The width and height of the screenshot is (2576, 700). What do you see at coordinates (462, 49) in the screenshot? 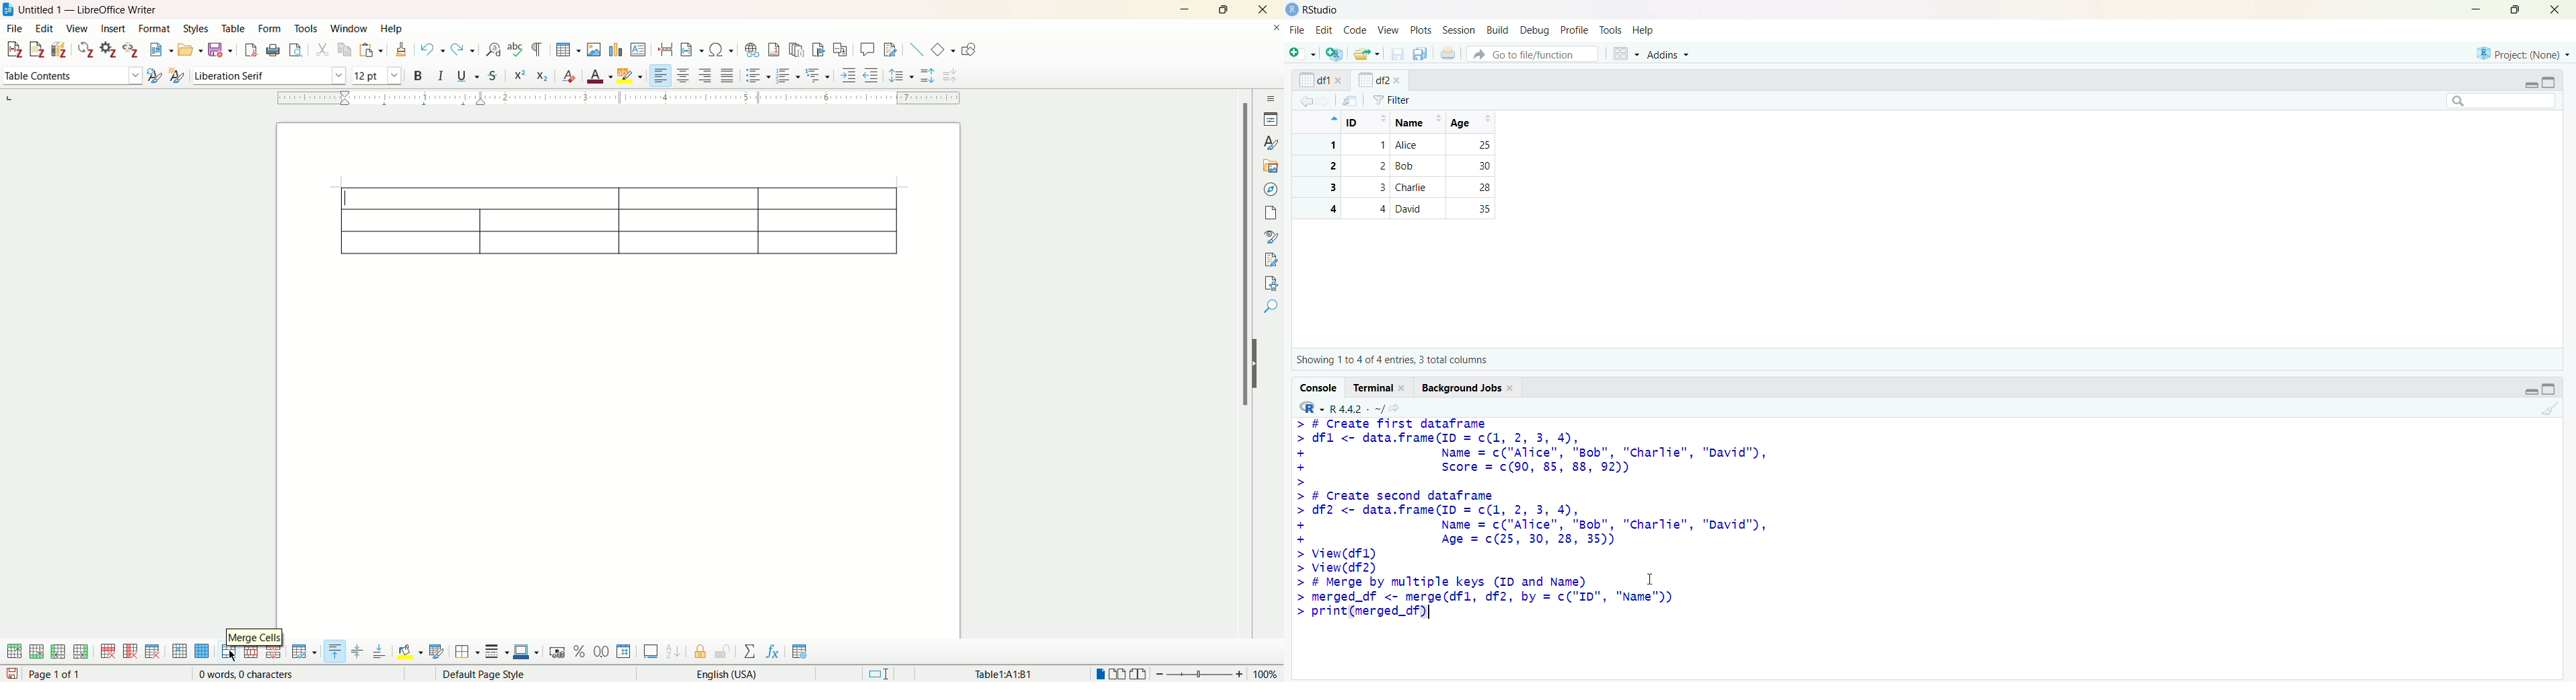
I see `redo` at bounding box center [462, 49].